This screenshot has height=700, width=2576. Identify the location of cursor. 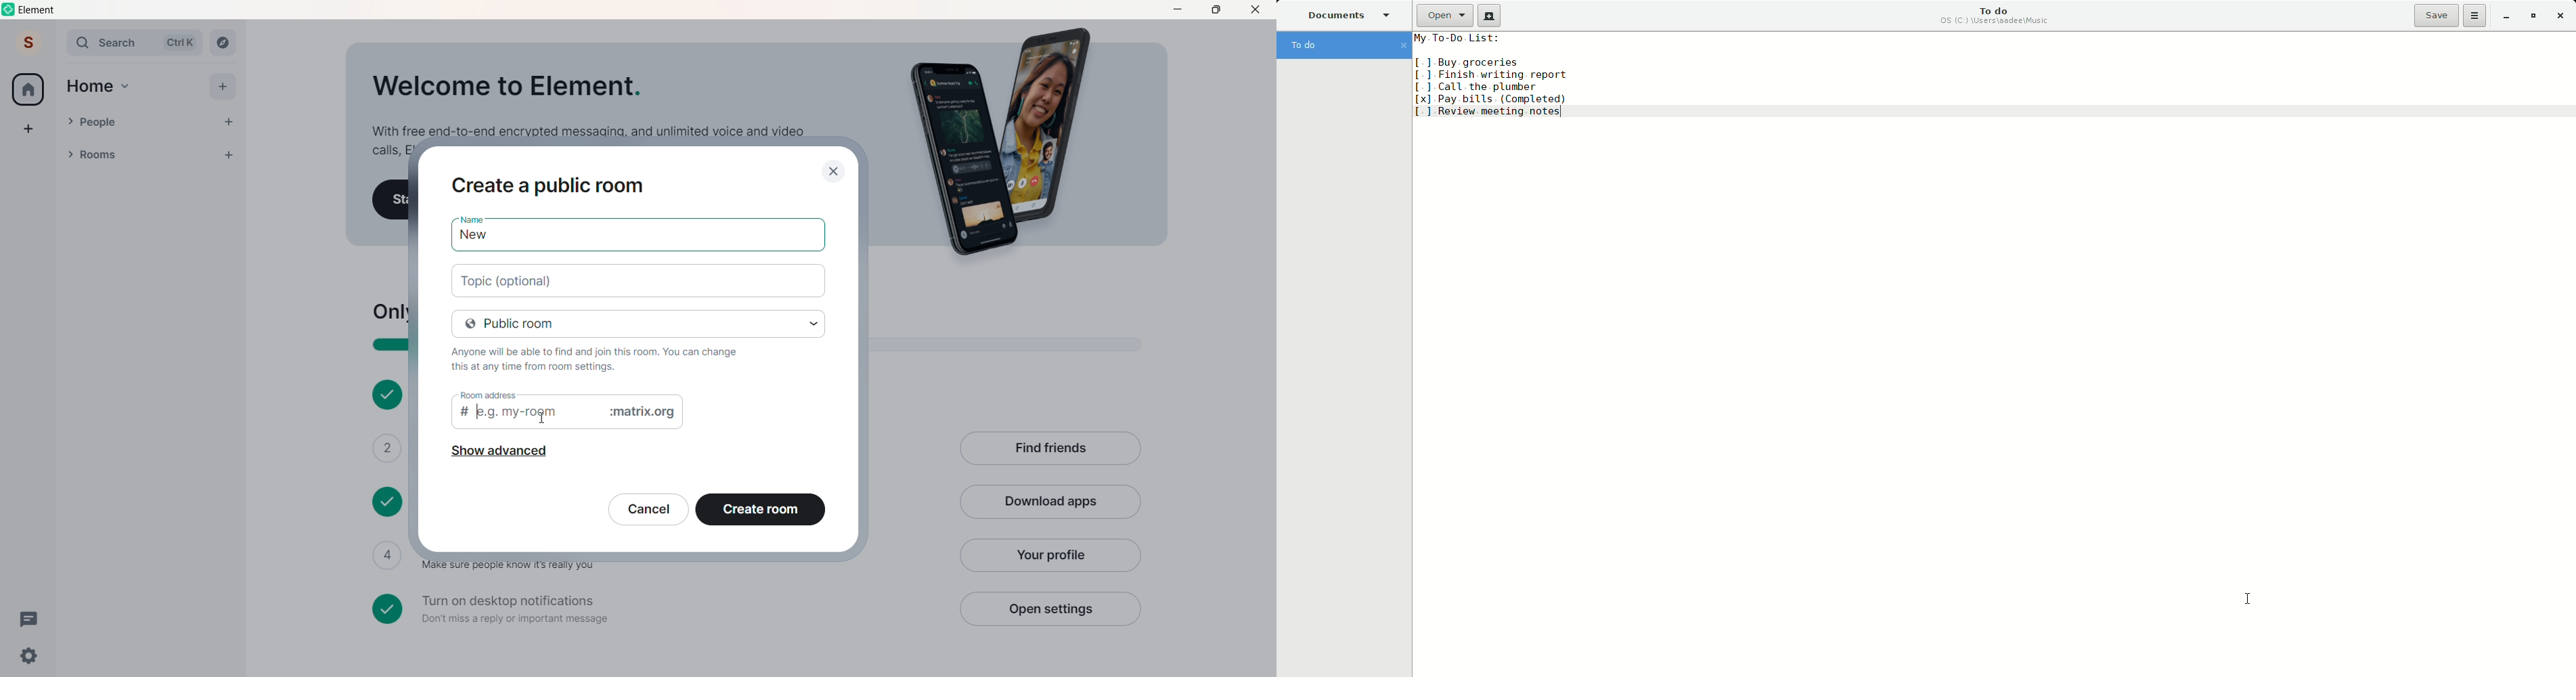
(544, 417).